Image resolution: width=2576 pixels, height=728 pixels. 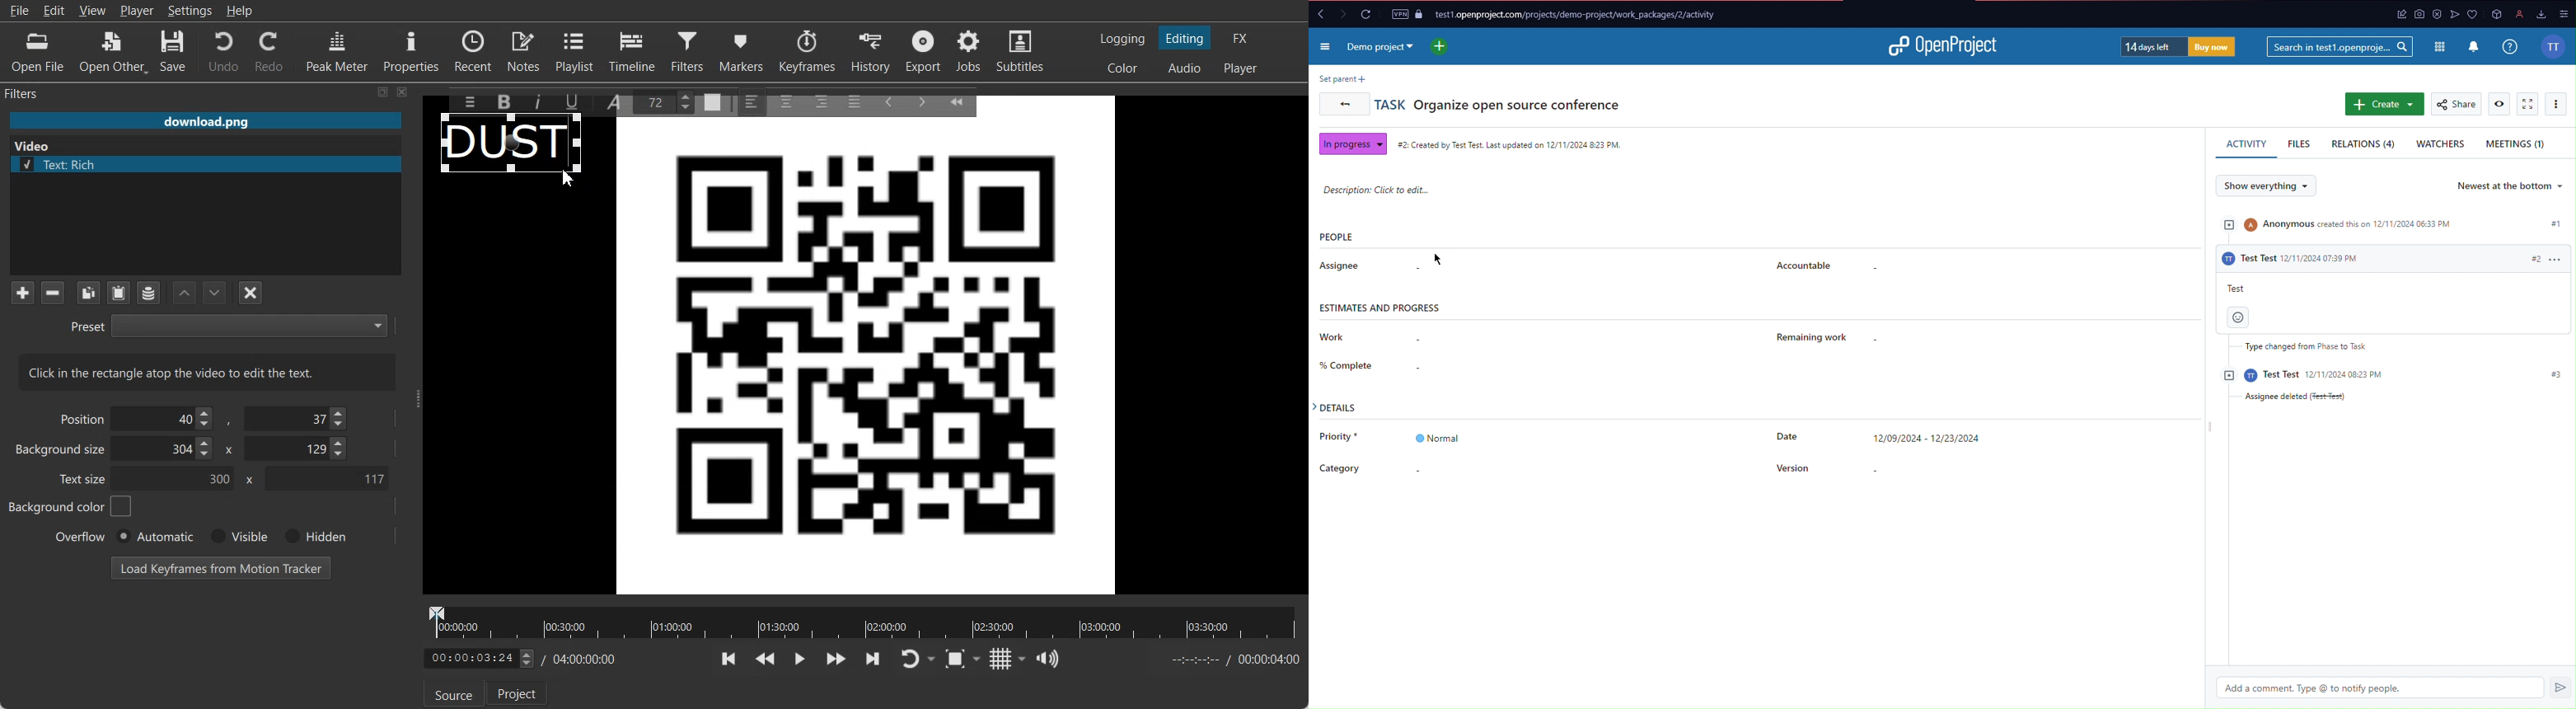 I want to click on Assignee Deleted, so click(x=2289, y=398).